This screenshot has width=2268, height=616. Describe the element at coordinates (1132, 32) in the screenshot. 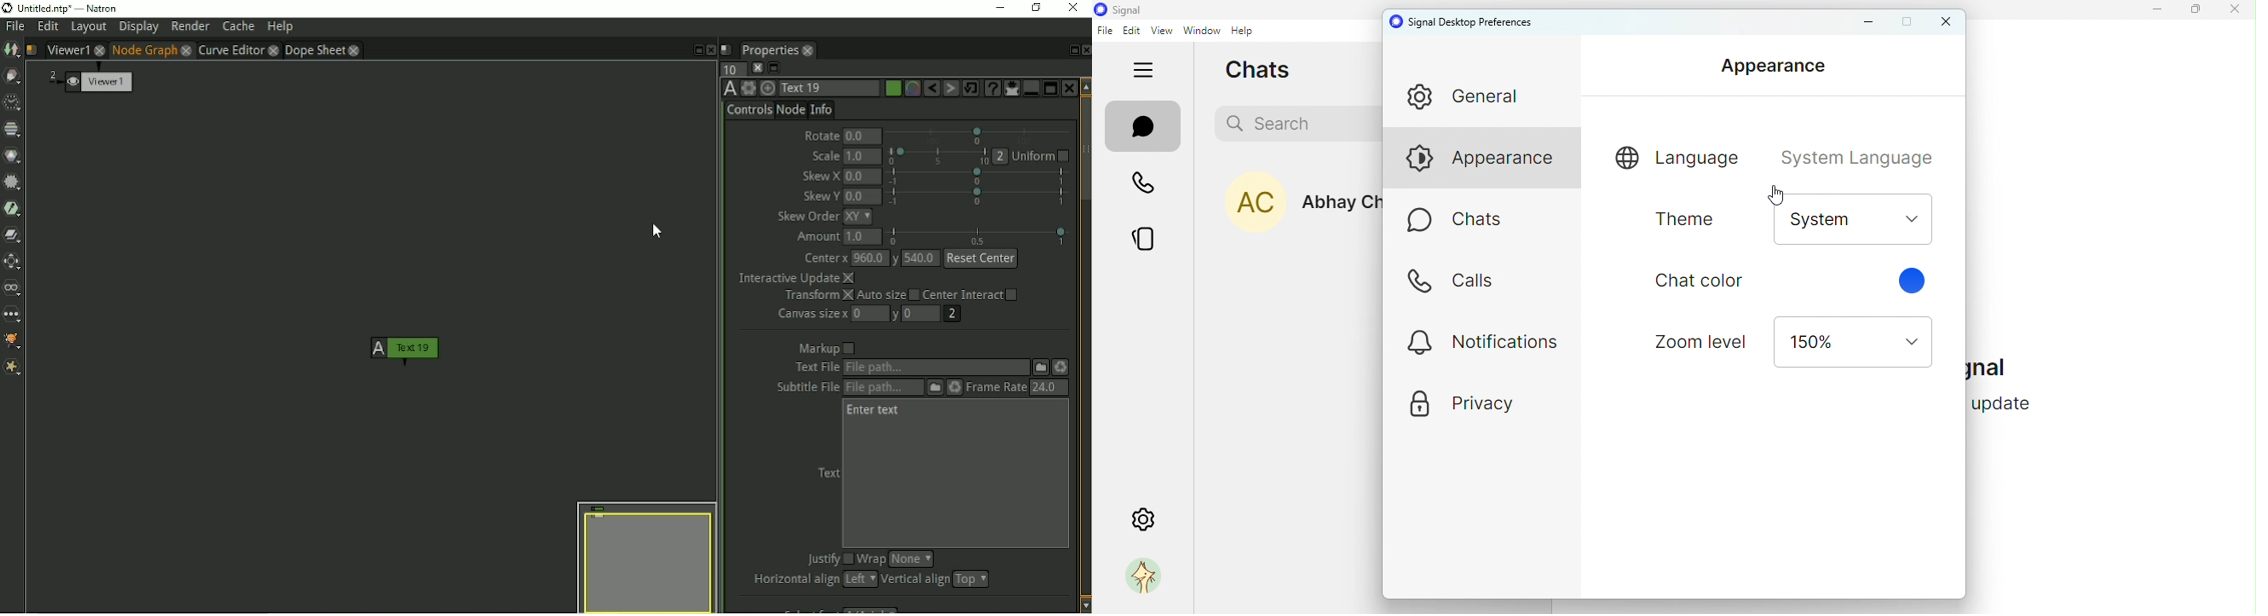

I see `edit` at that location.